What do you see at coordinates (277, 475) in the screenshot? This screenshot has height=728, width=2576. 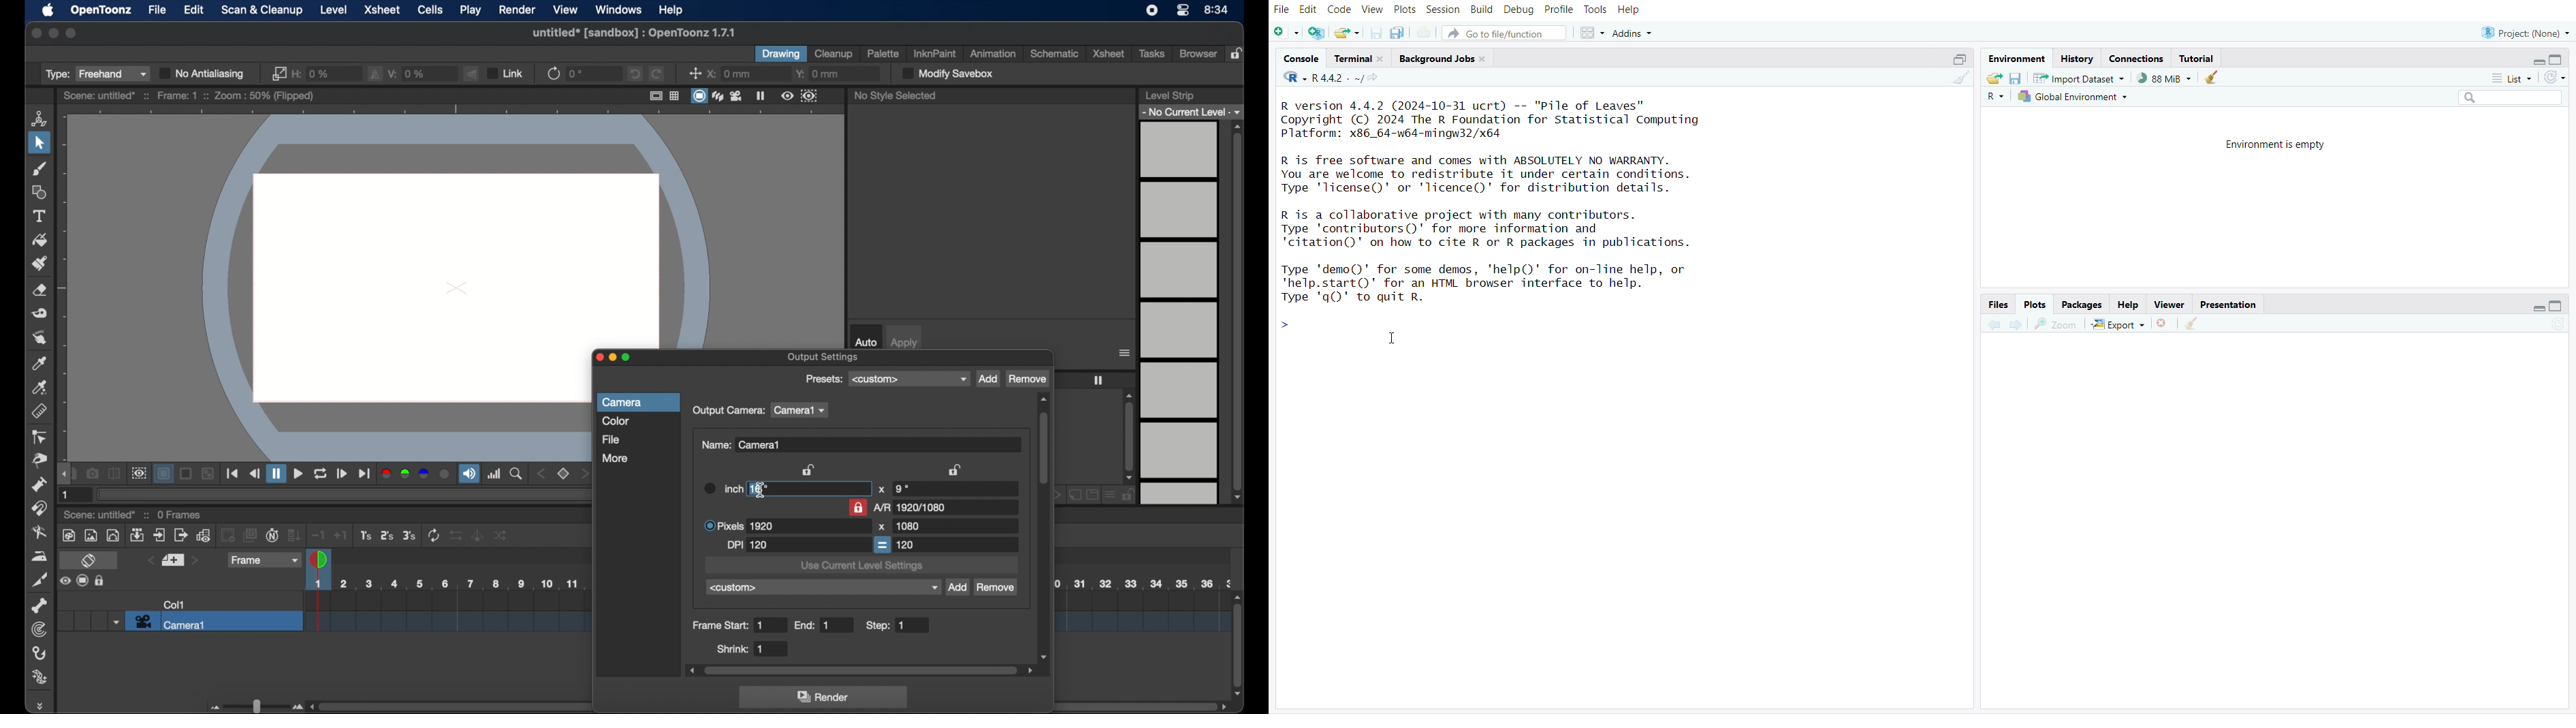 I see `` at bounding box center [277, 475].